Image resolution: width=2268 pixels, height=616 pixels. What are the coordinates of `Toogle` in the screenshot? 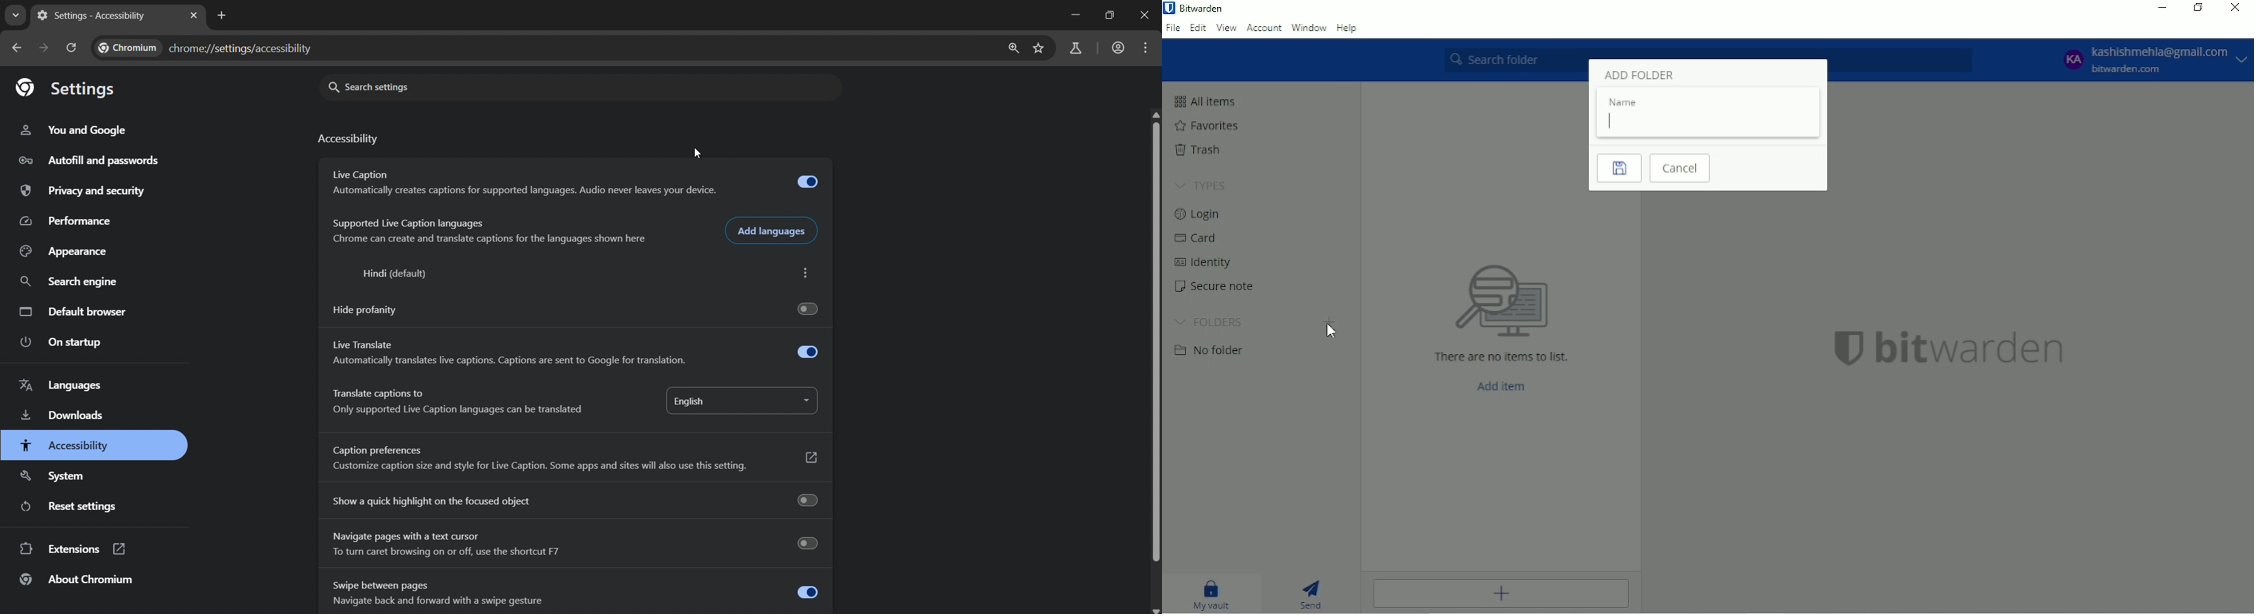 It's located at (805, 542).